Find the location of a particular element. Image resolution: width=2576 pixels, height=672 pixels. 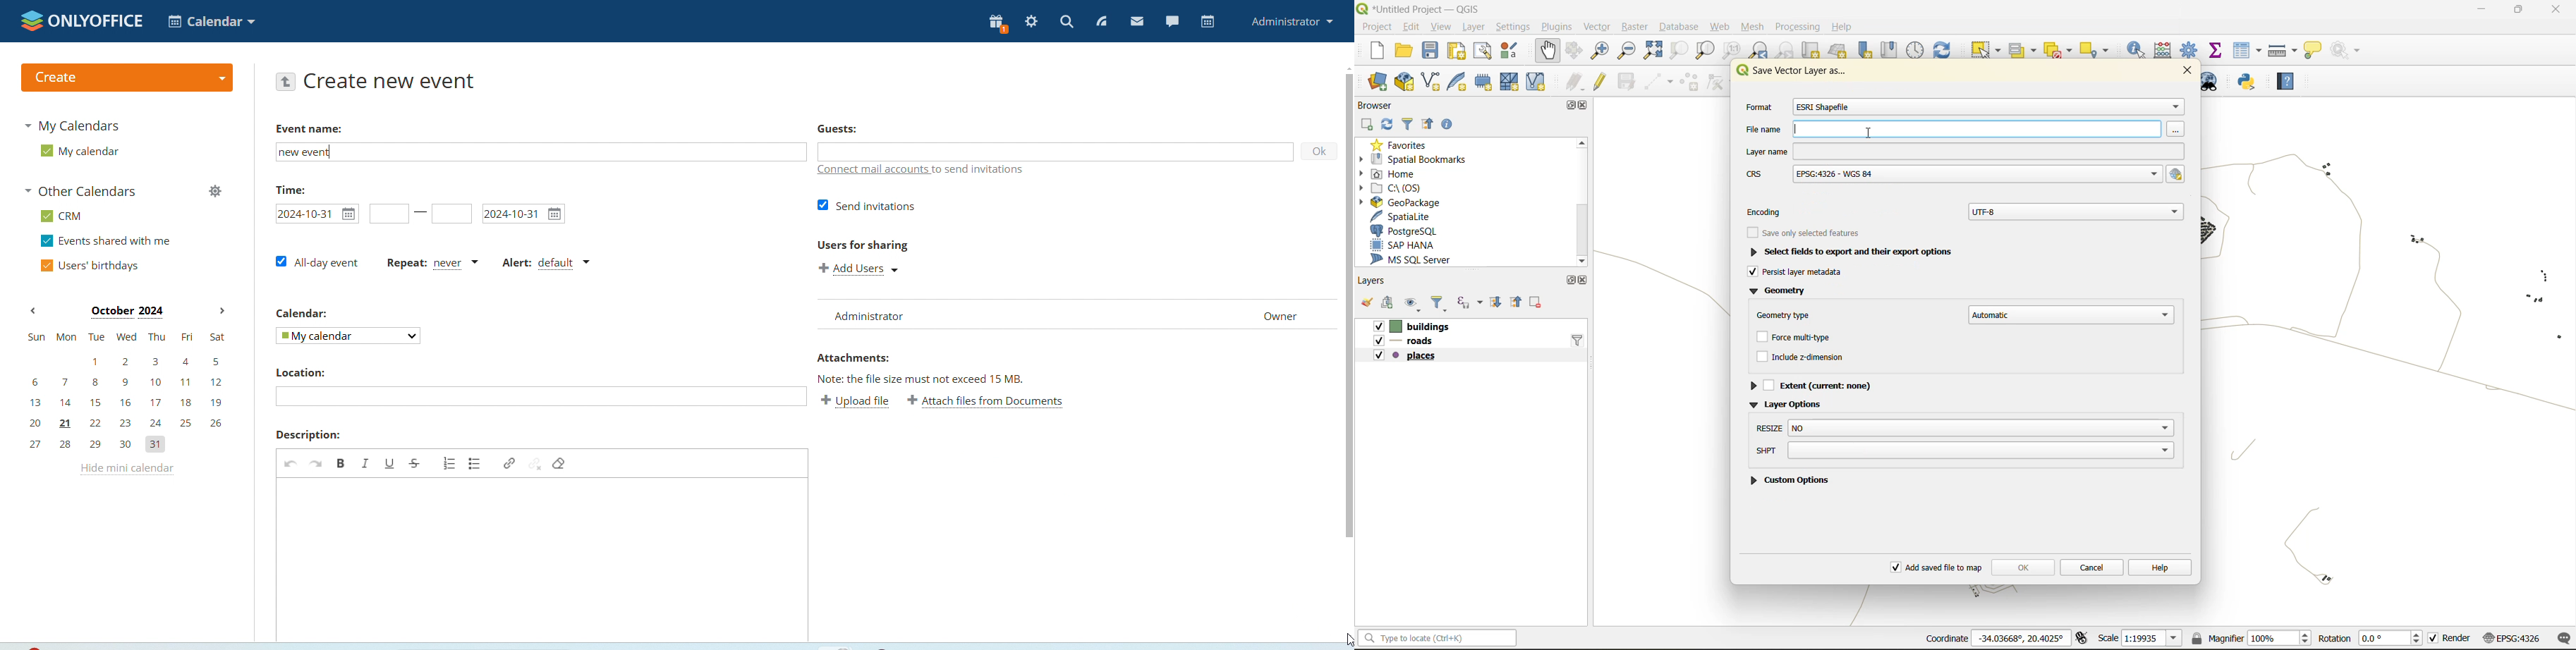

show spatial bookmark is located at coordinates (1893, 49).